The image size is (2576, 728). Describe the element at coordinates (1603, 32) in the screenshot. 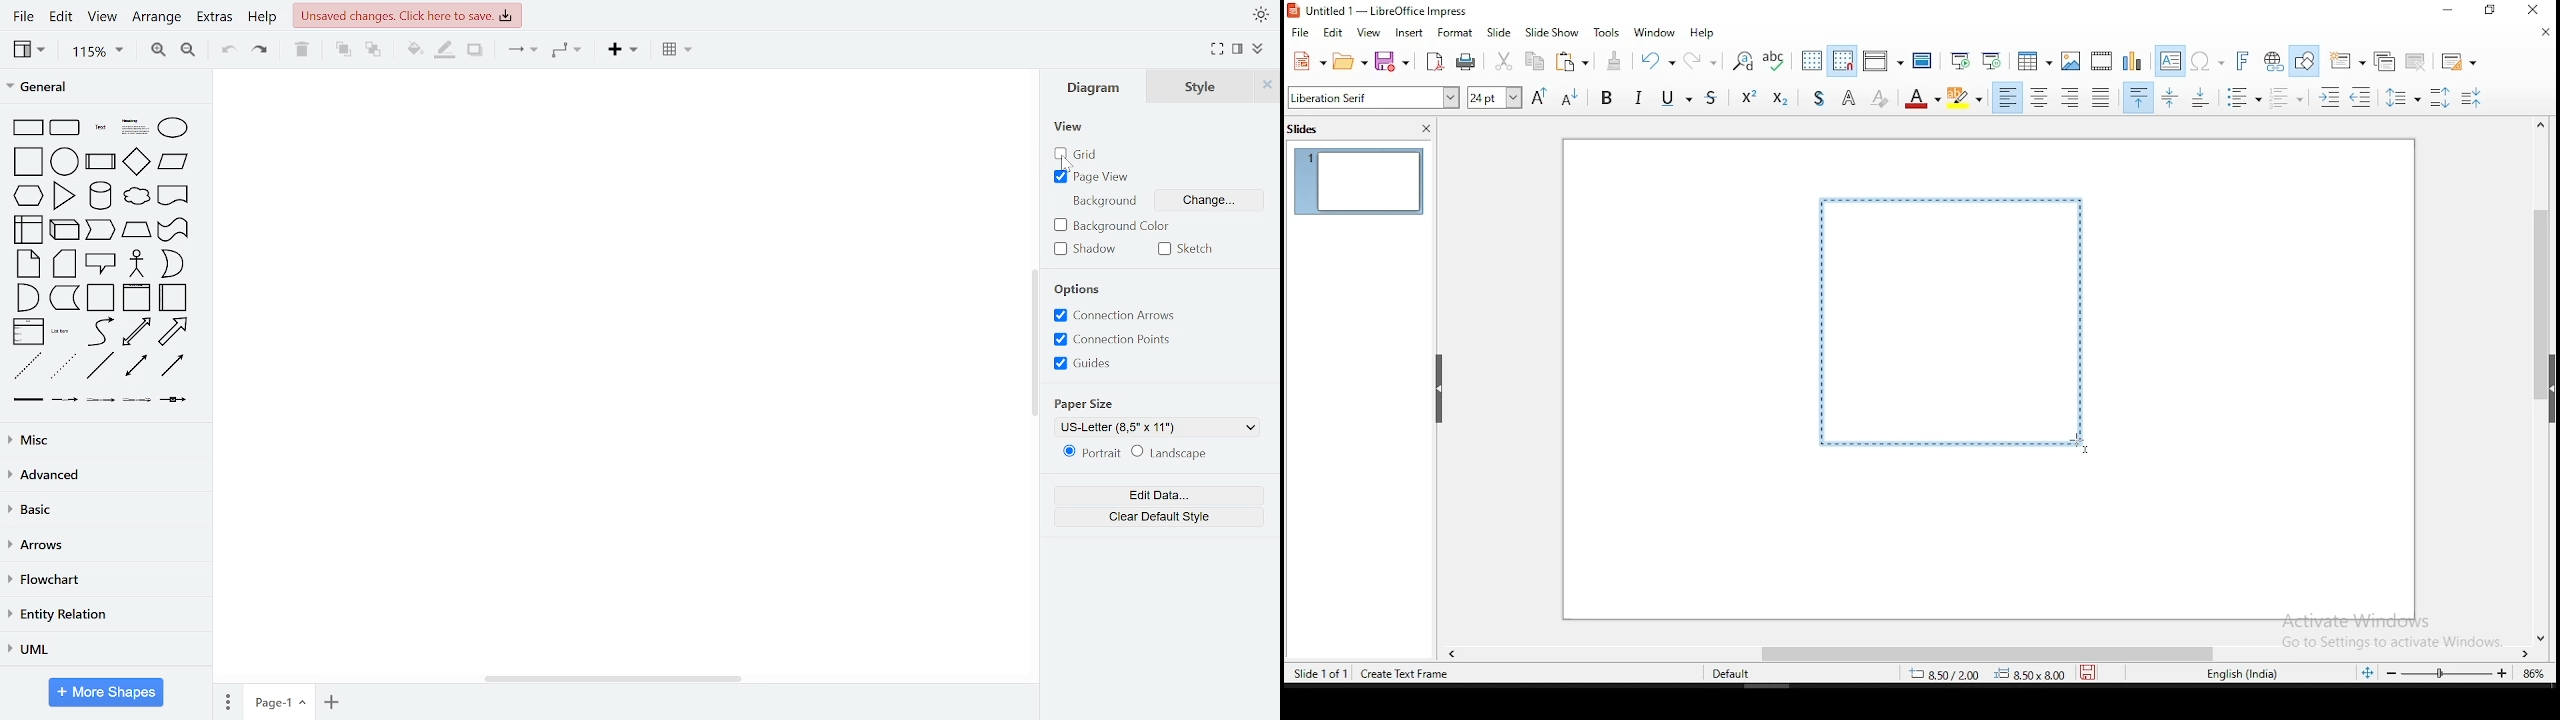

I see `tools` at that location.